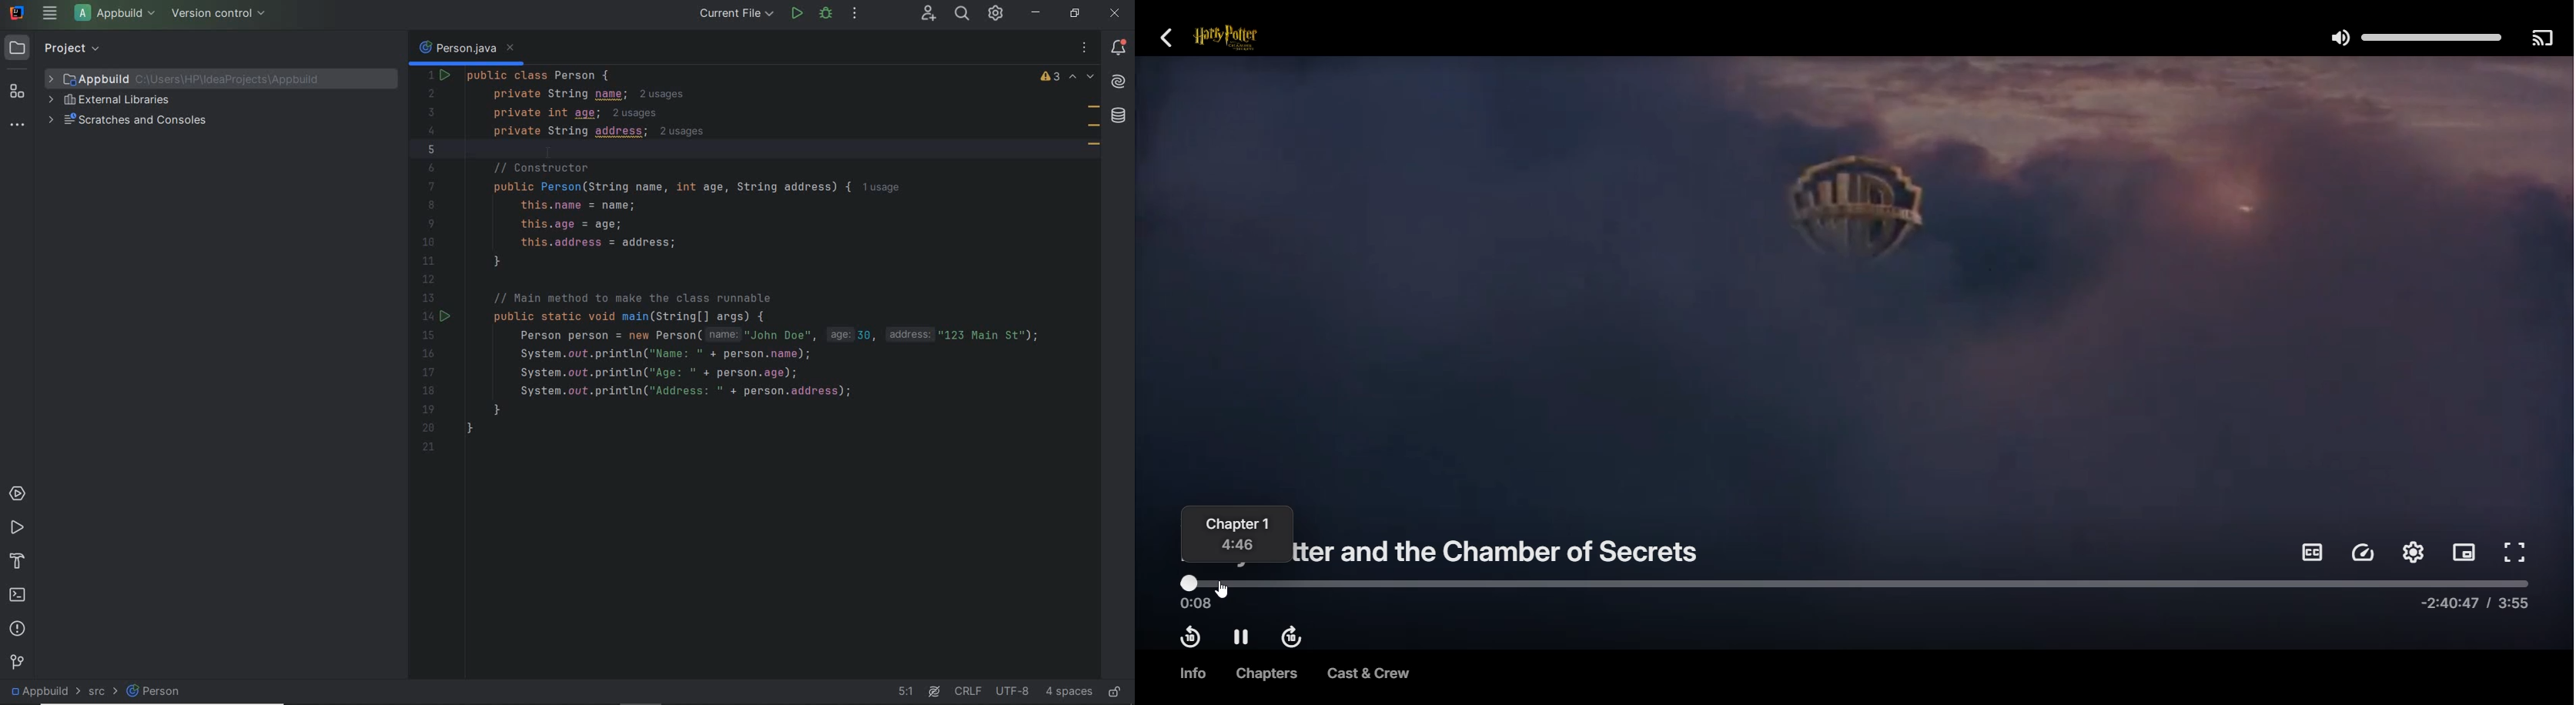 The height and width of the screenshot is (728, 2576). What do you see at coordinates (1505, 548) in the screenshot?
I see `Movie Title` at bounding box center [1505, 548].